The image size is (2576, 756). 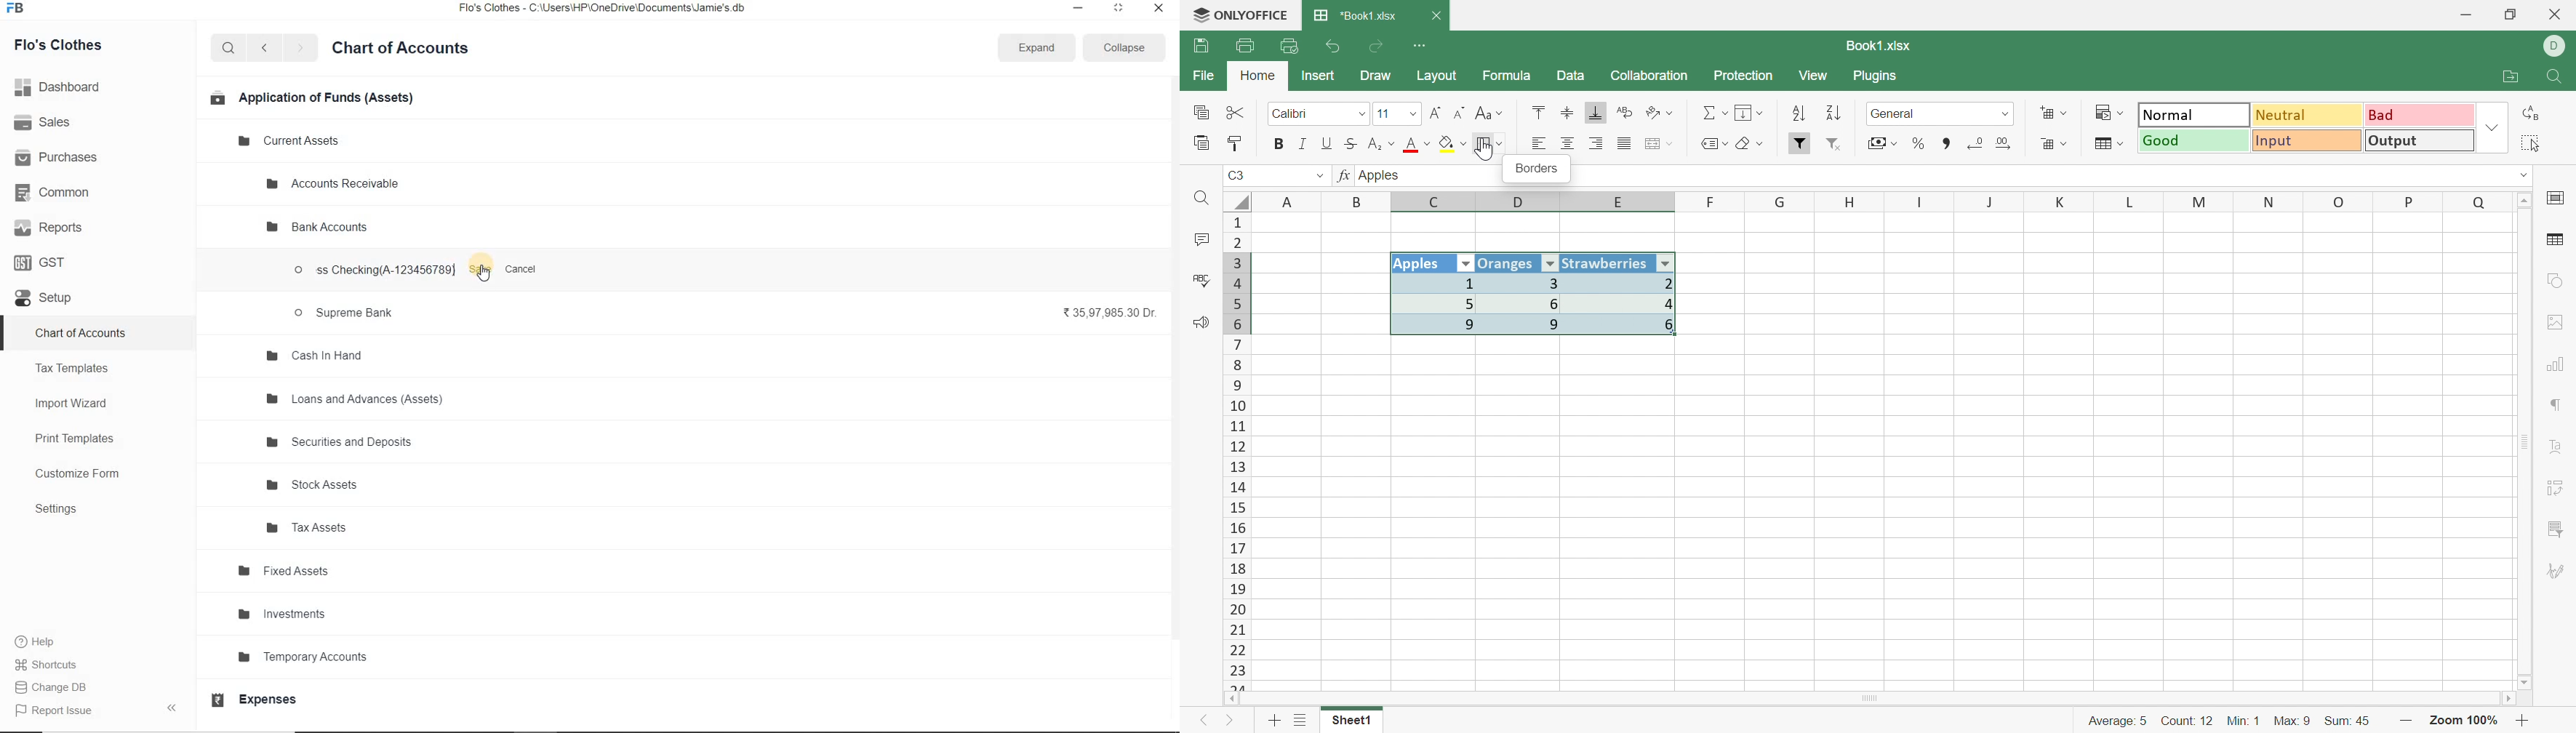 What do you see at coordinates (1351, 724) in the screenshot?
I see `Sheet1` at bounding box center [1351, 724].